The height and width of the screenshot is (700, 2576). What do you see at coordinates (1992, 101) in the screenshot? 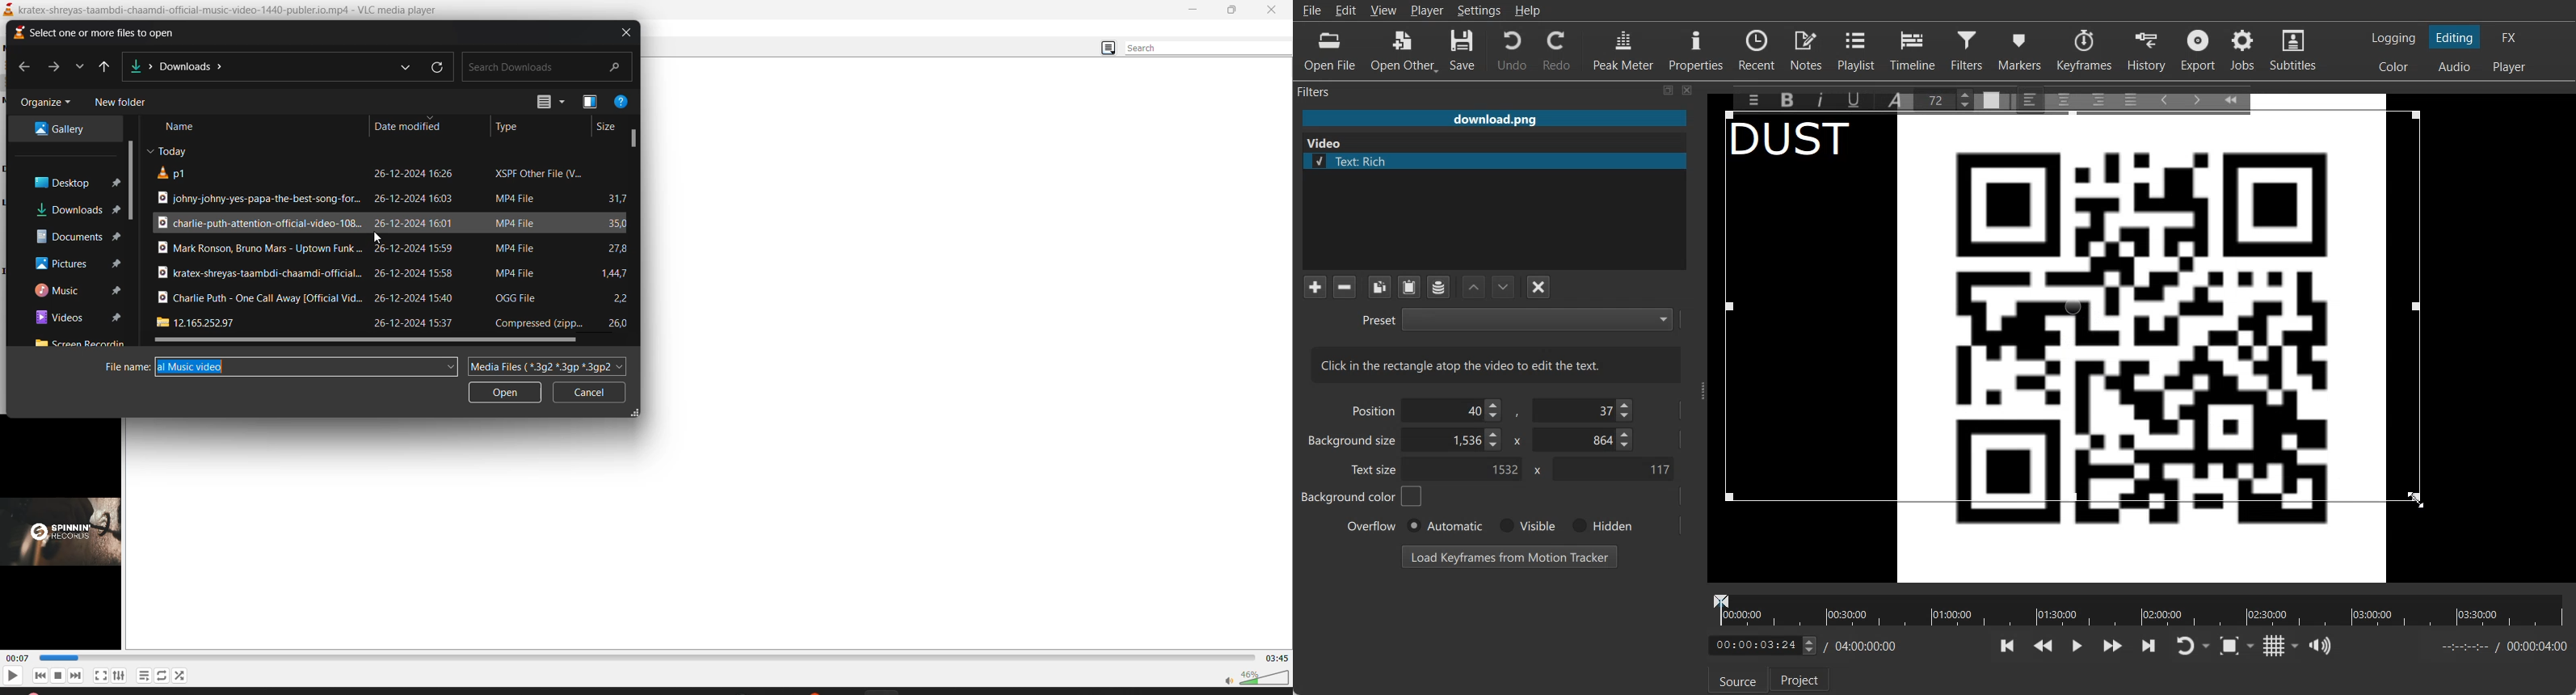
I see `Text Color` at bounding box center [1992, 101].